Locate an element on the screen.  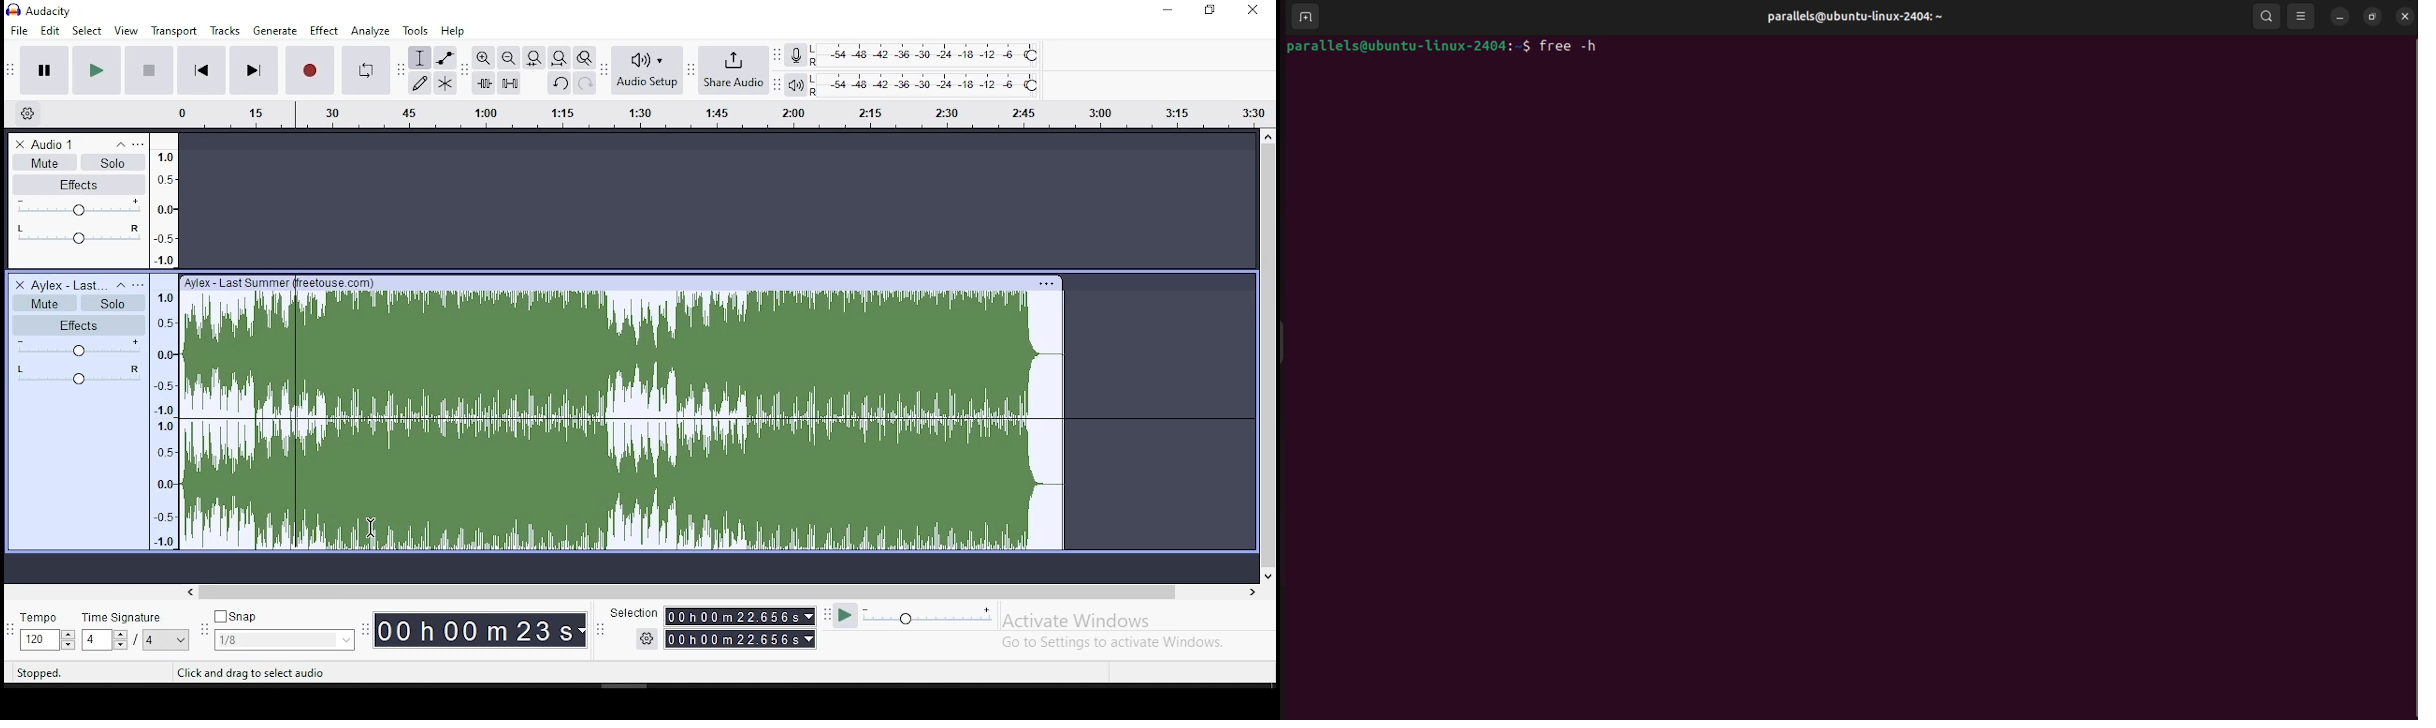
pause is located at coordinates (44, 71).